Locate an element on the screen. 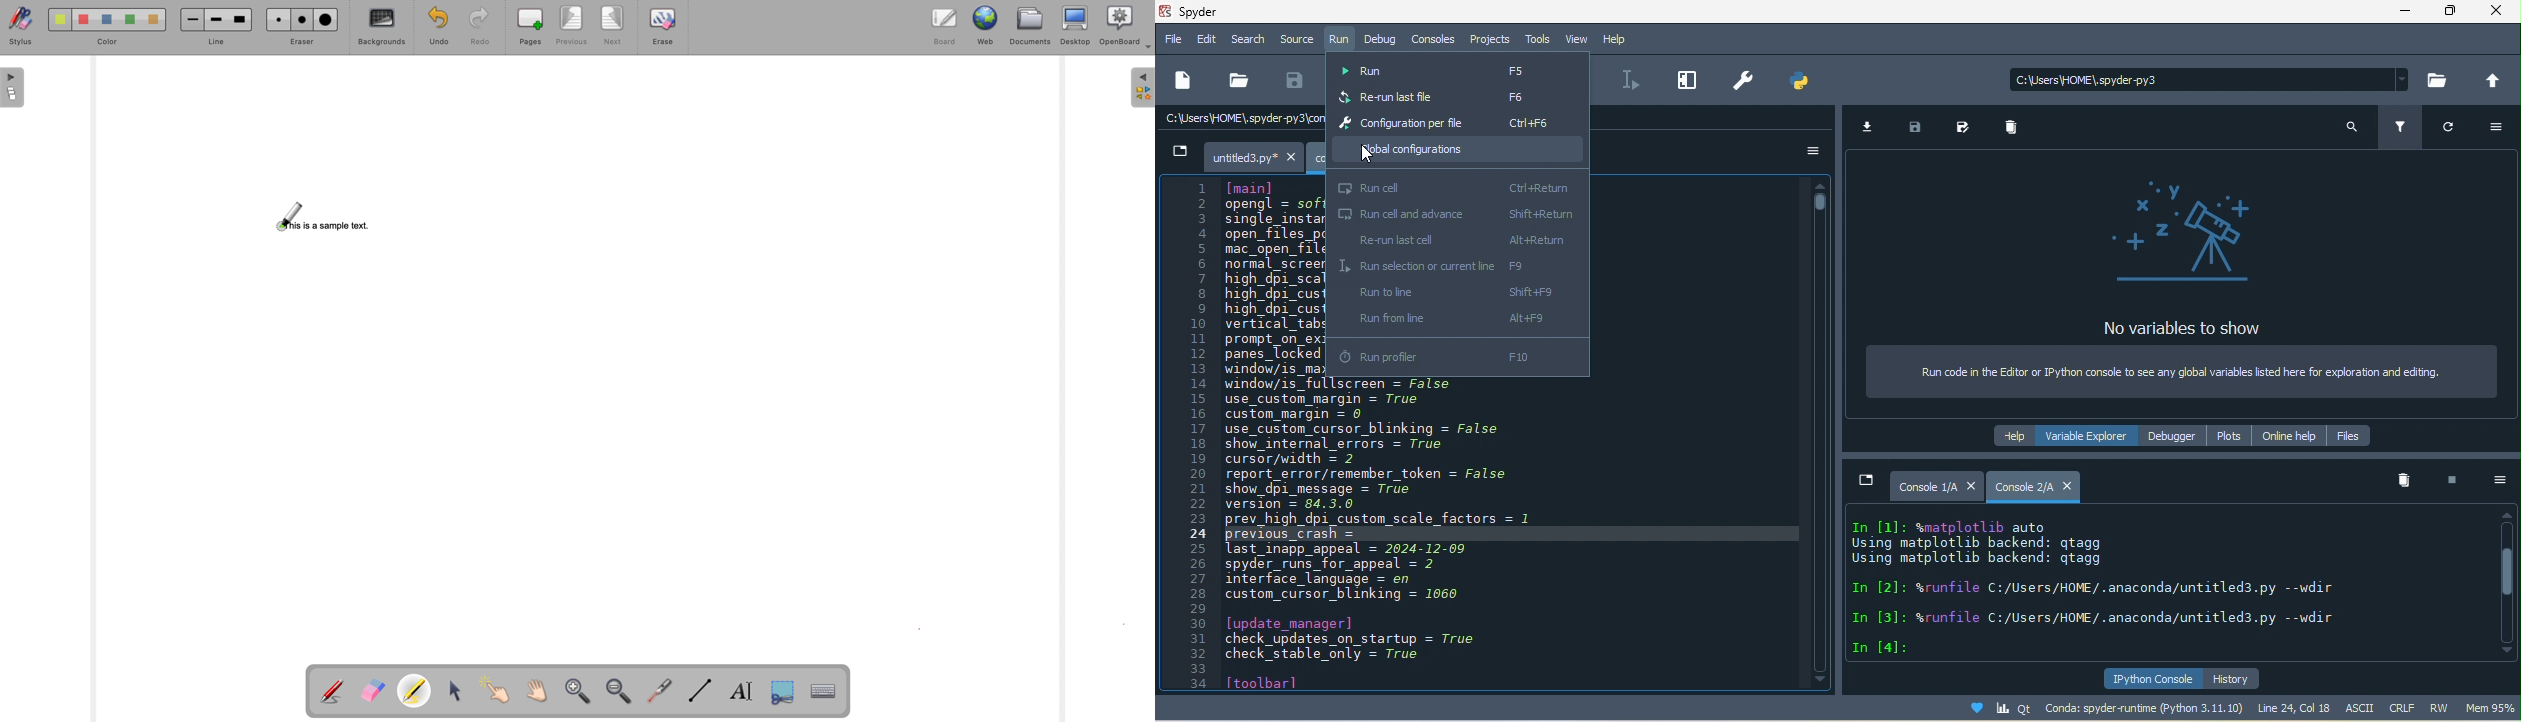 The height and width of the screenshot is (728, 2548). tools is located at coordinates (1541, 40).